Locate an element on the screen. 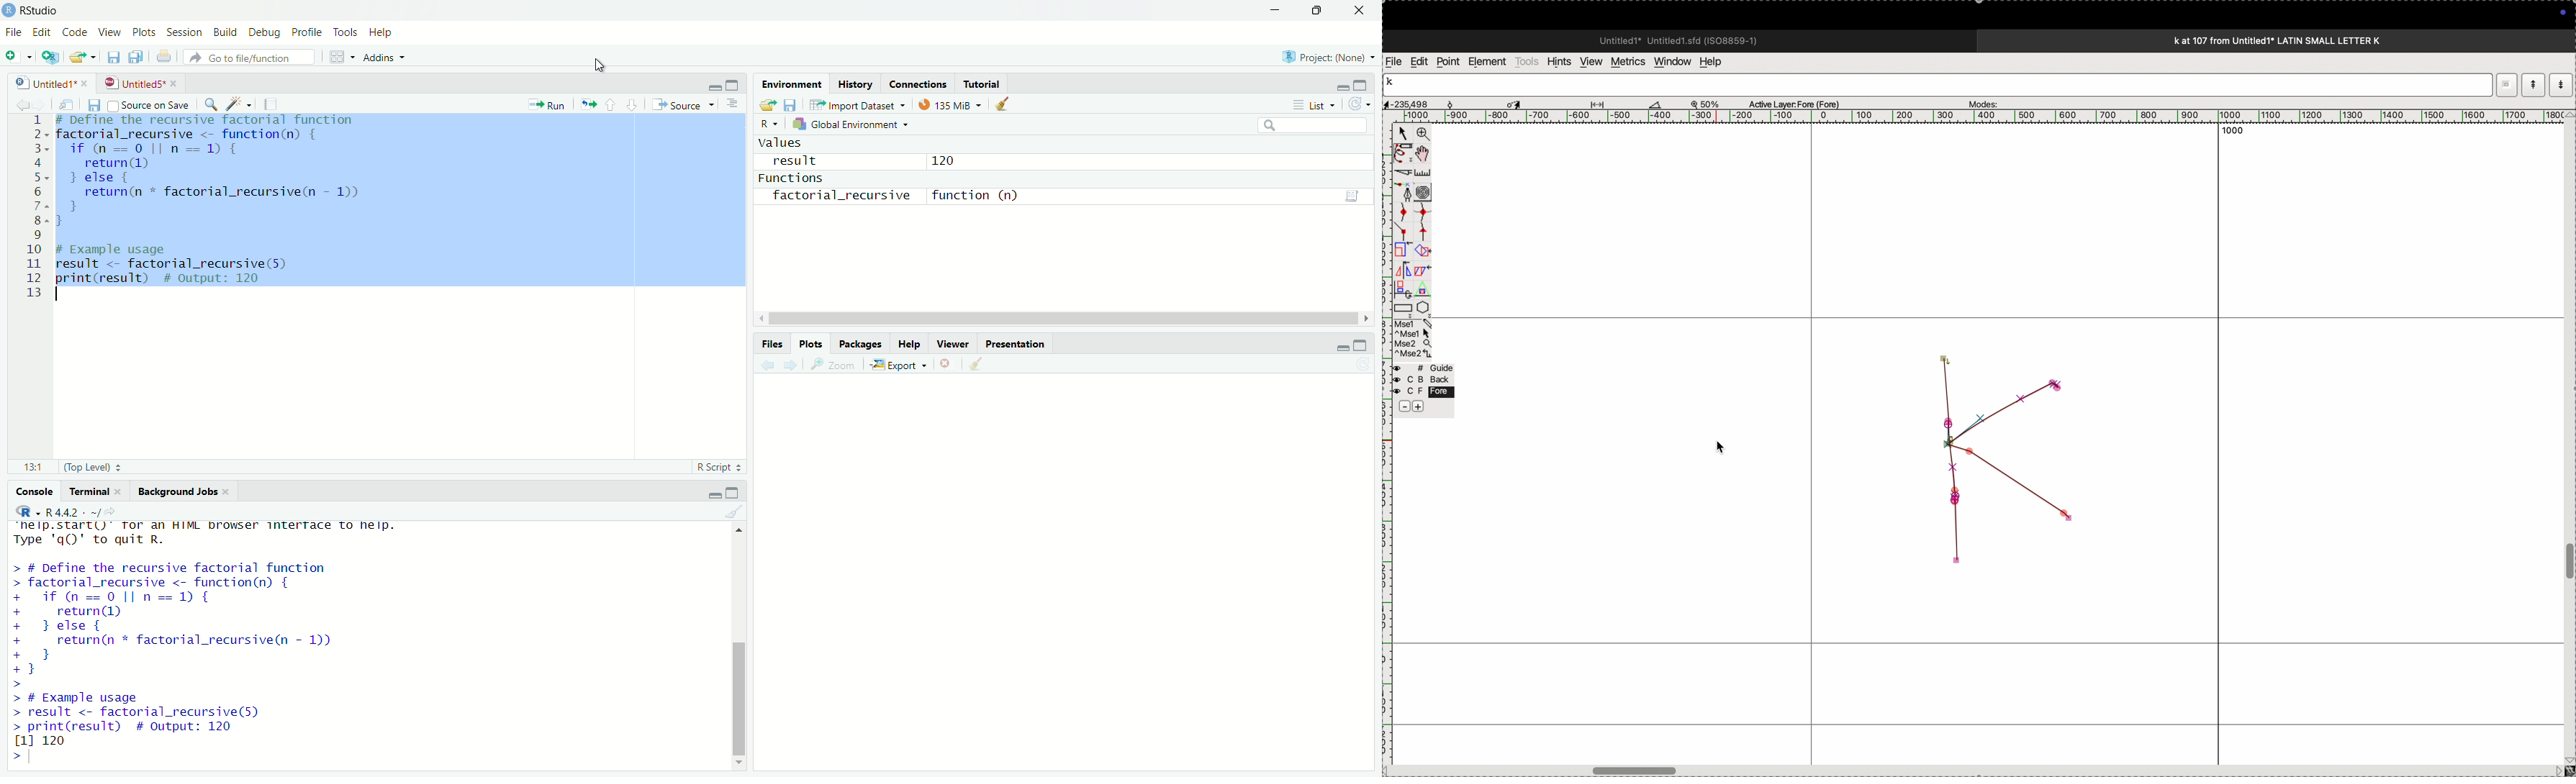 The height and width of the screenshot is (784, 2576). Minimze is located at coordinates (713, 86).